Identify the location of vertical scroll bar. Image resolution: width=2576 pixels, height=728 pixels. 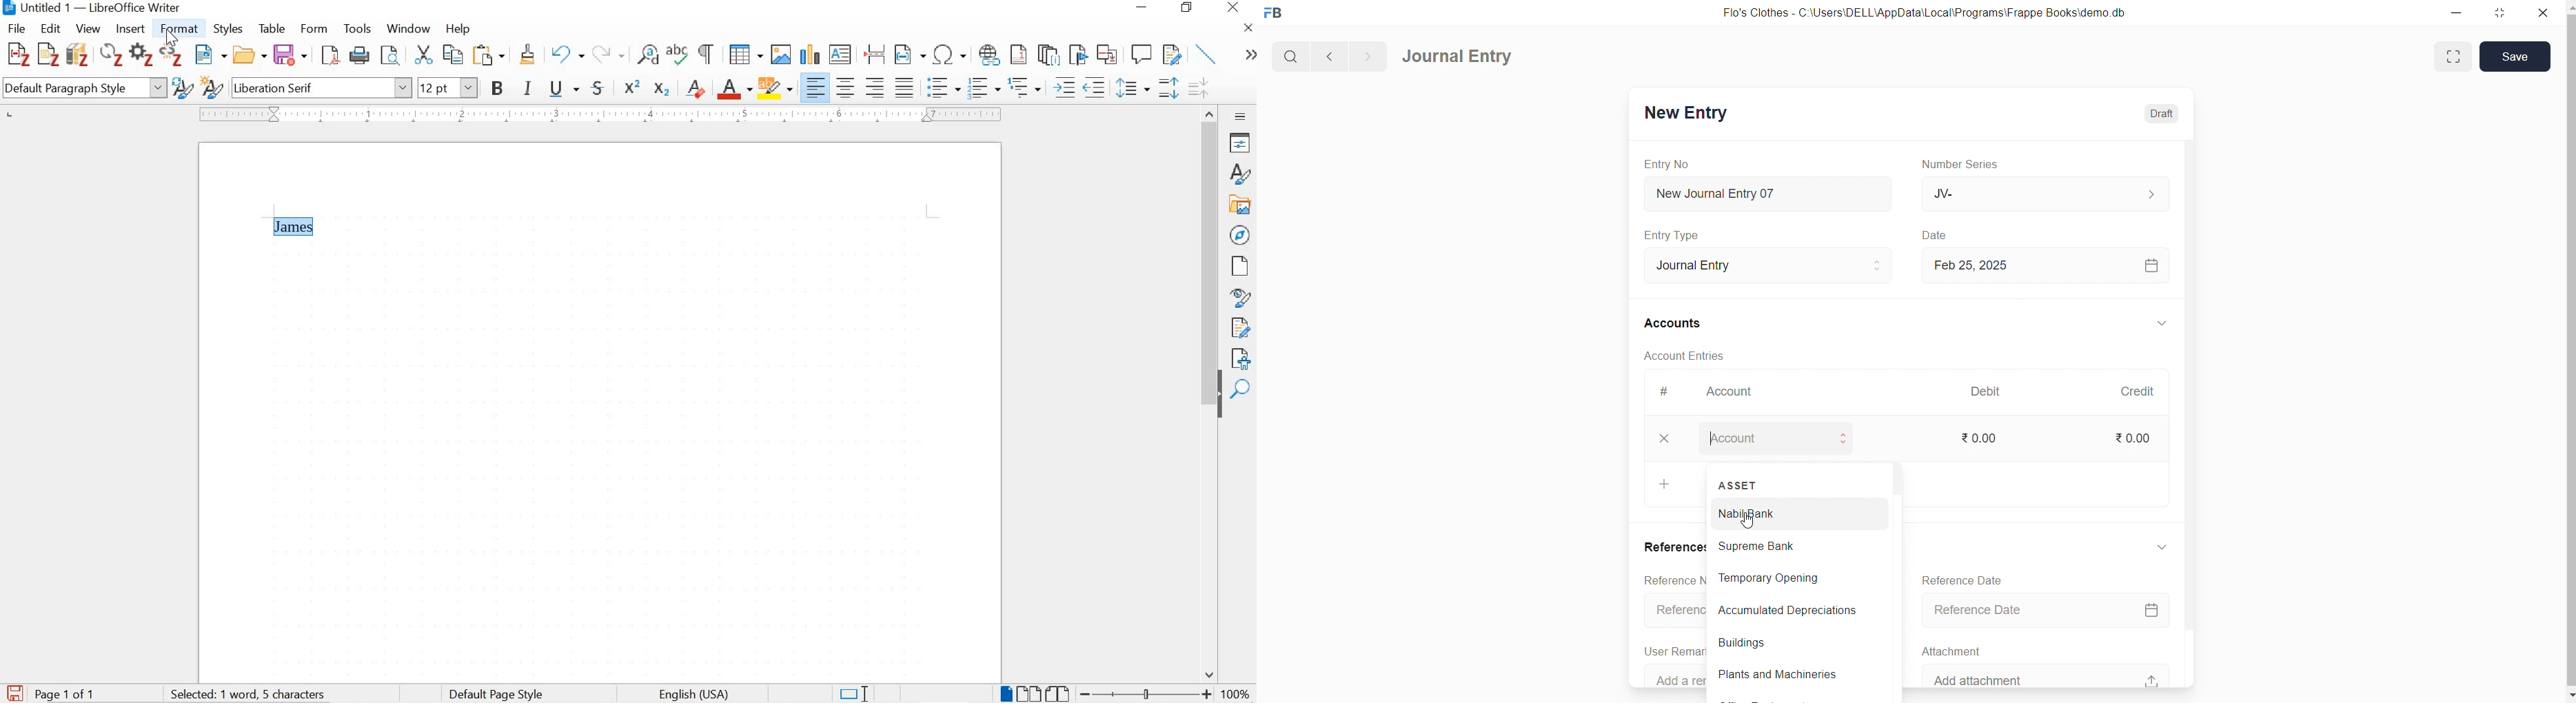
(2568, 350).